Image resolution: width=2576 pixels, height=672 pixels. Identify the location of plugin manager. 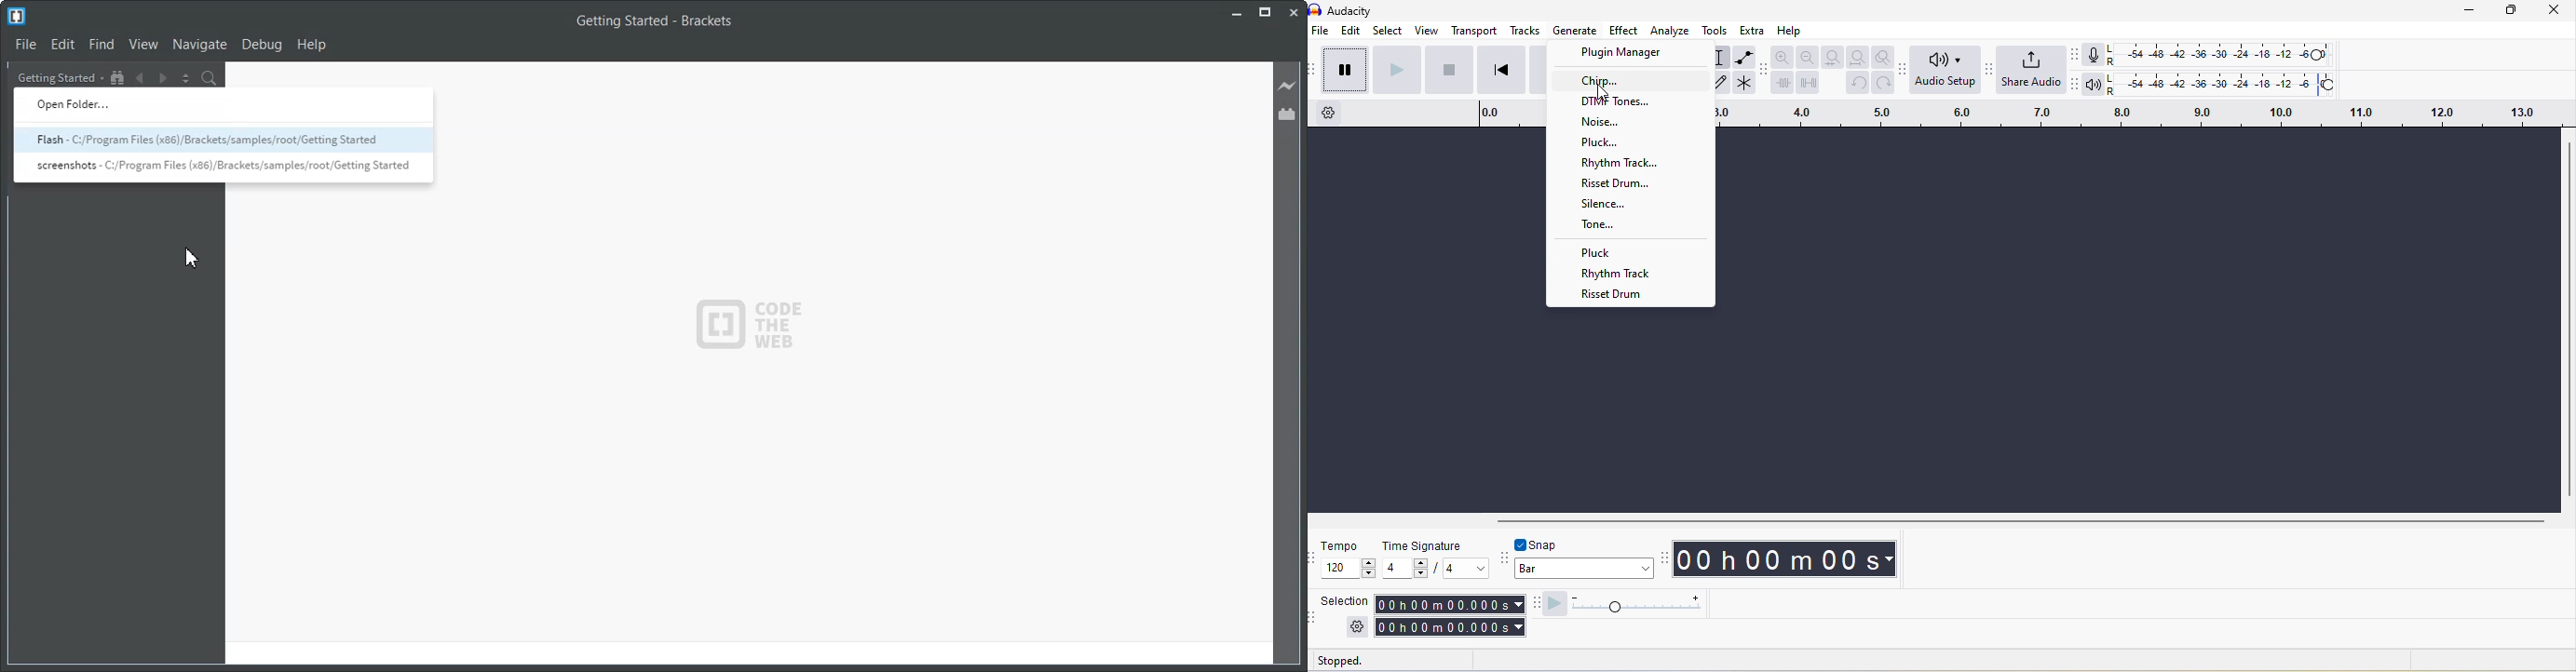
(1628, 54).